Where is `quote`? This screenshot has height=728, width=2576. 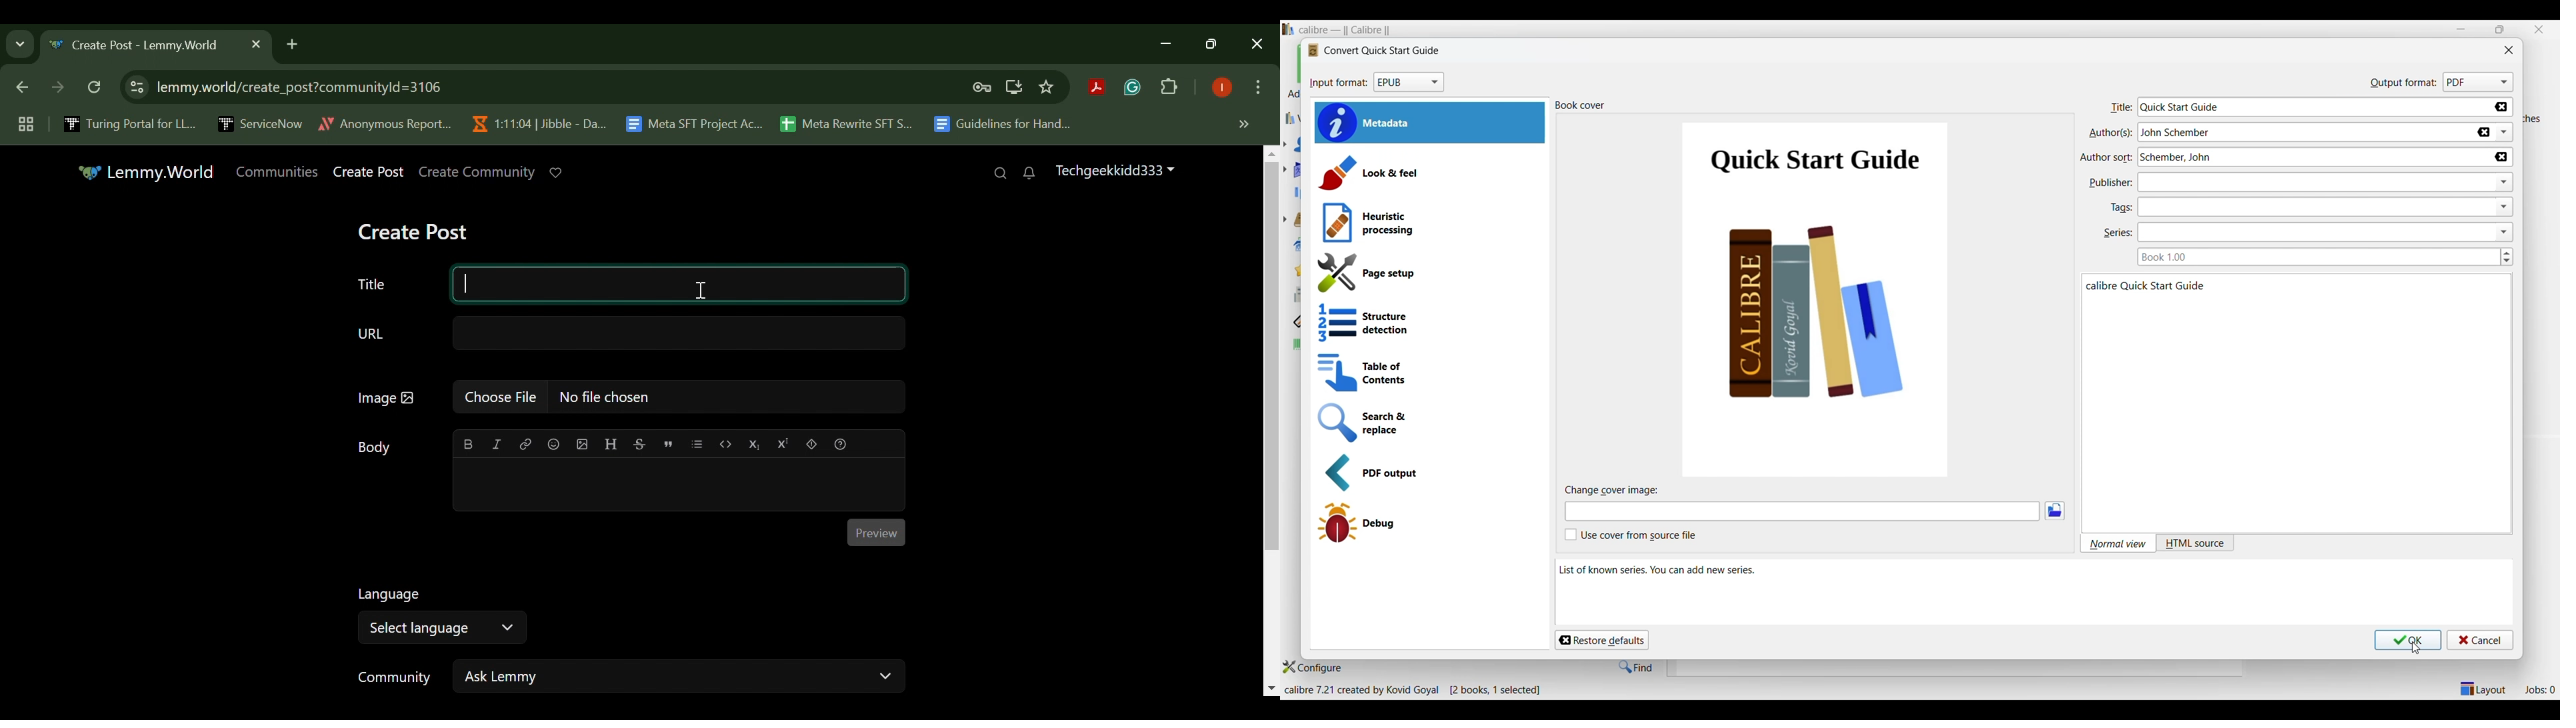 quote is located at coordinates (667, 442).